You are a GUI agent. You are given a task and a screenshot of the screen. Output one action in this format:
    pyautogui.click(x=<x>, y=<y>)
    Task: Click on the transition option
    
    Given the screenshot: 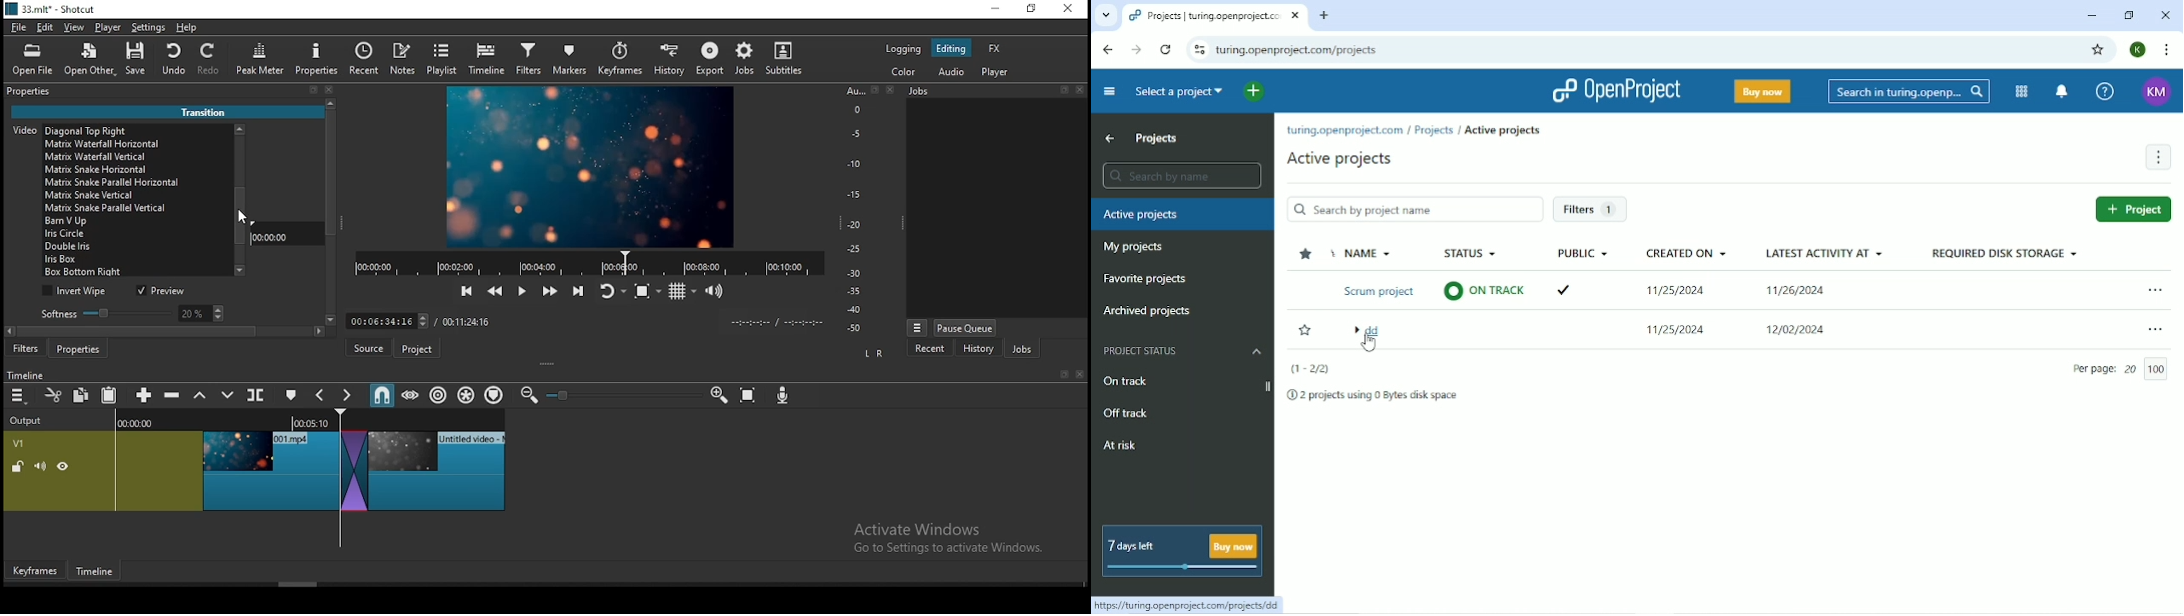 What is the action you would take?
    pyautogui.click(x=136, y=272)
    